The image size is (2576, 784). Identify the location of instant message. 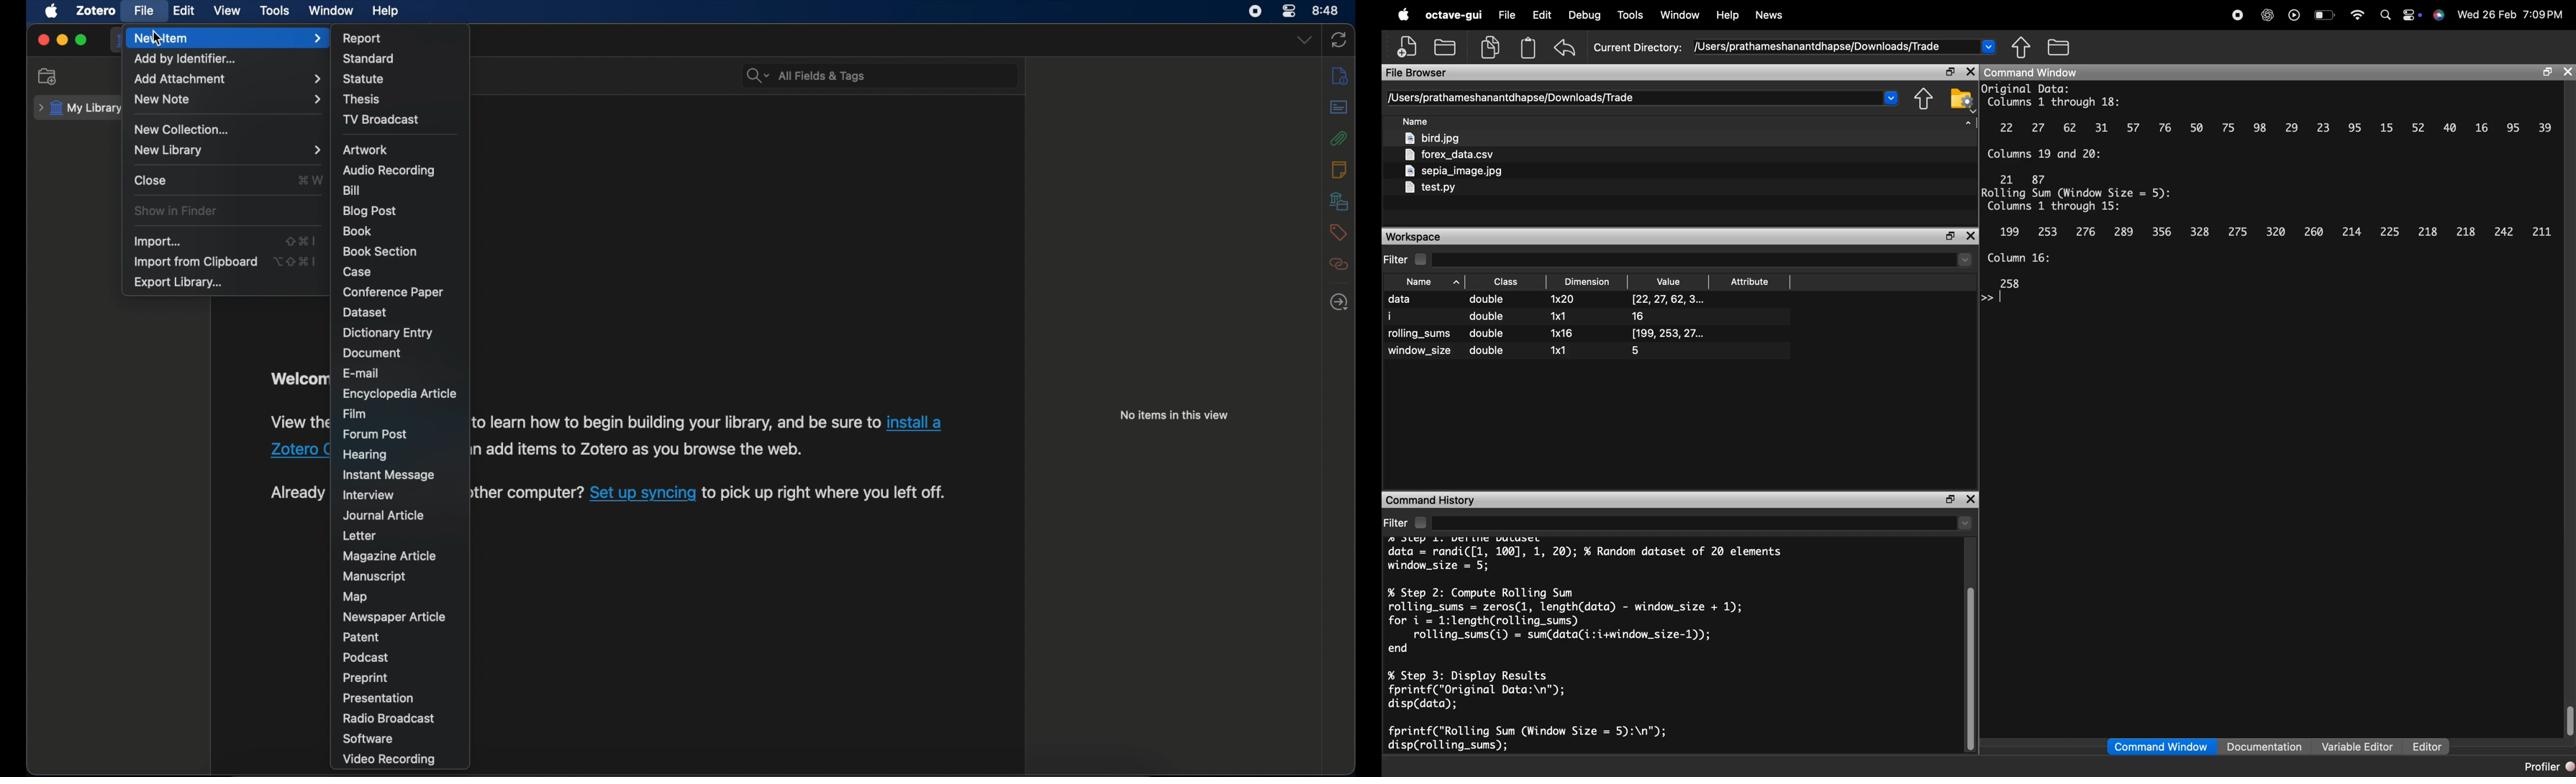
(388, 475).